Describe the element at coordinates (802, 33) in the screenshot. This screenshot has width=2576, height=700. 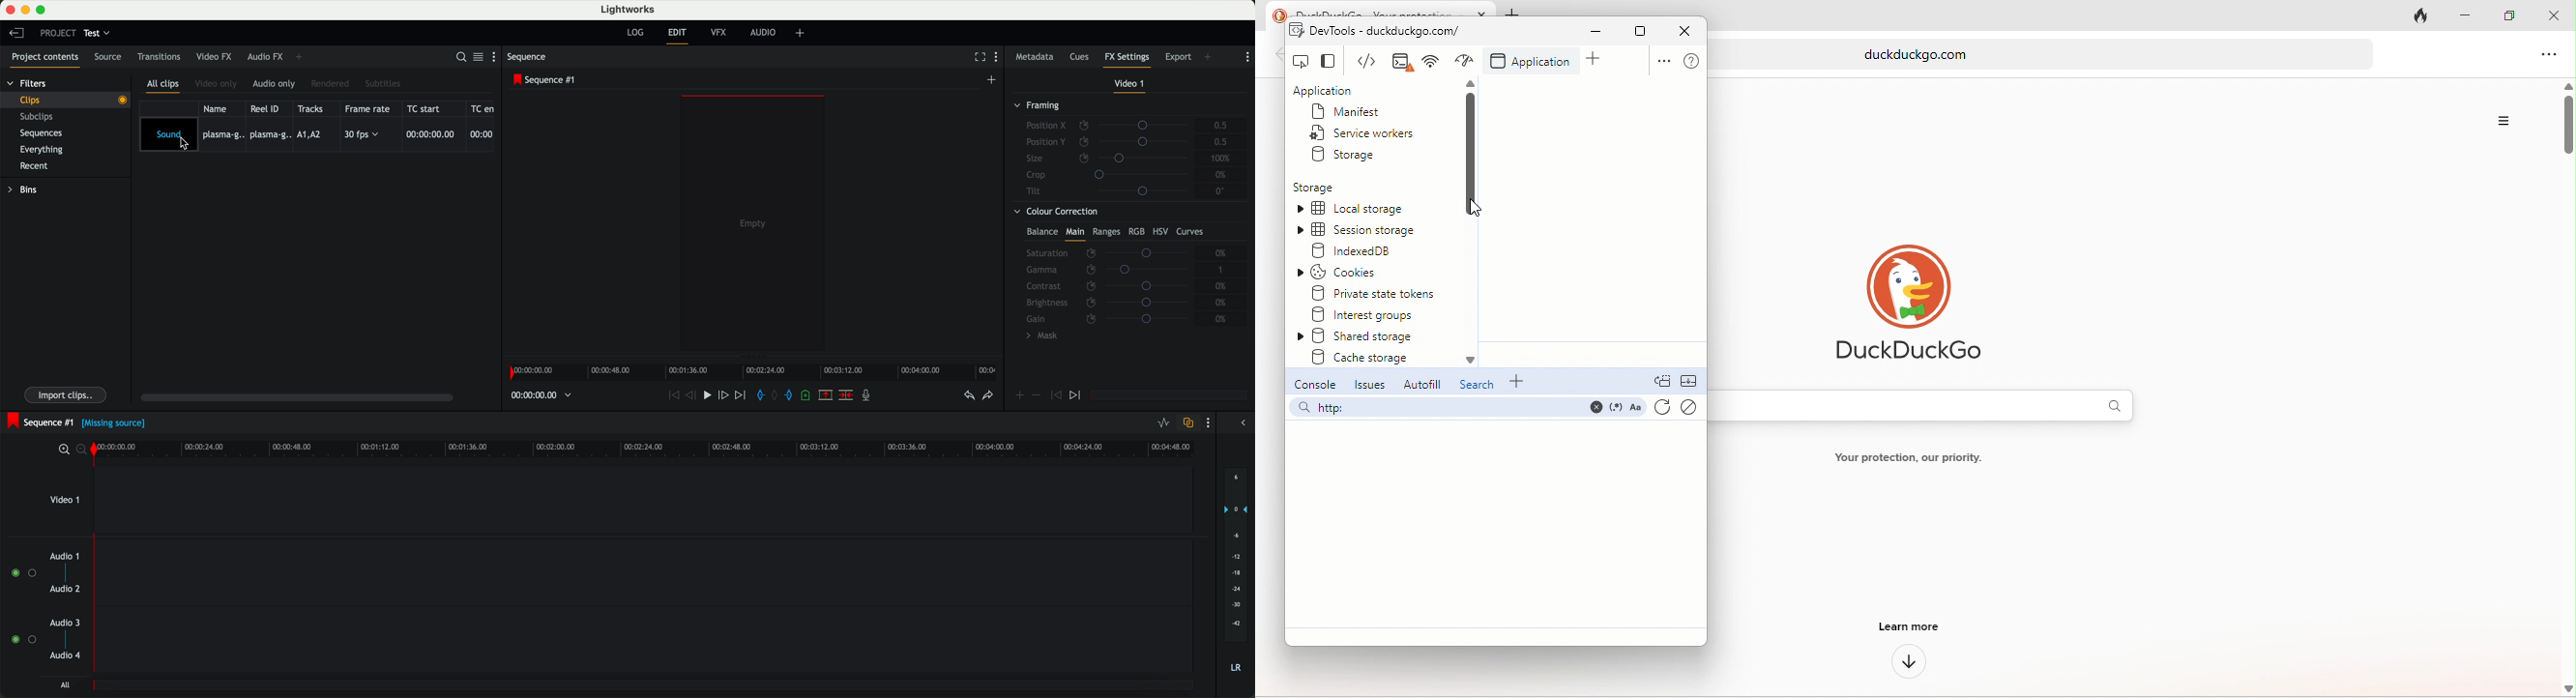
I see `add` at that location.